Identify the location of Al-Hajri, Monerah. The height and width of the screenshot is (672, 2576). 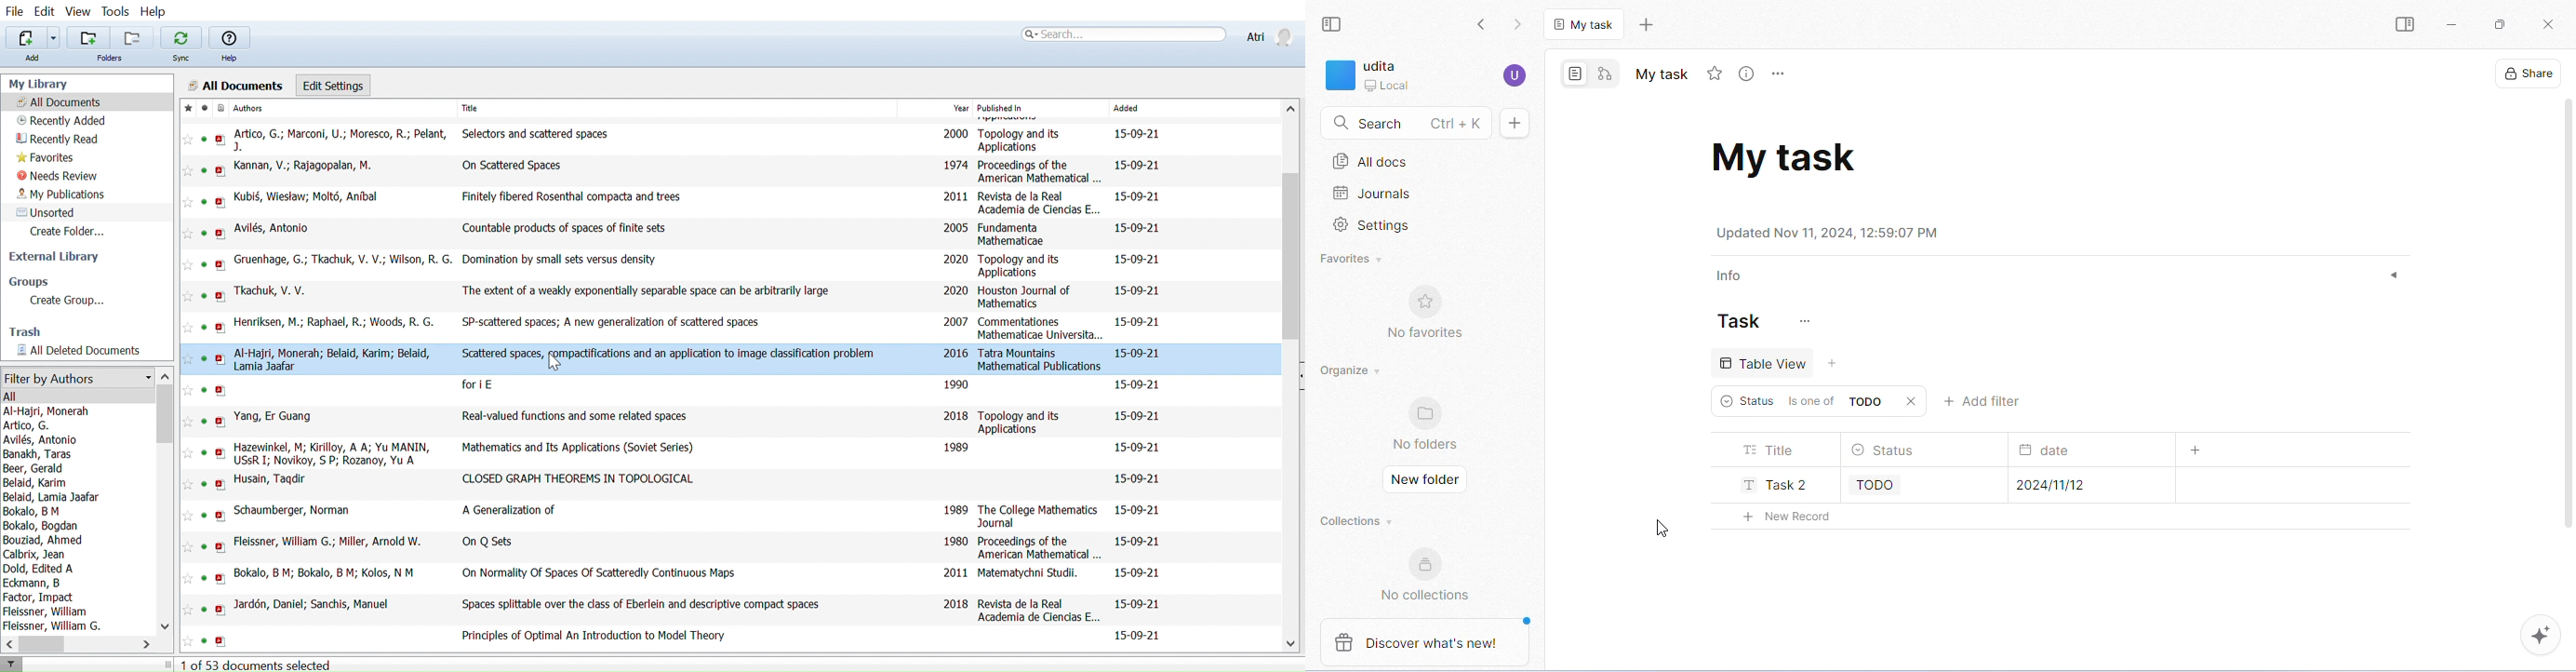
(52, 410).